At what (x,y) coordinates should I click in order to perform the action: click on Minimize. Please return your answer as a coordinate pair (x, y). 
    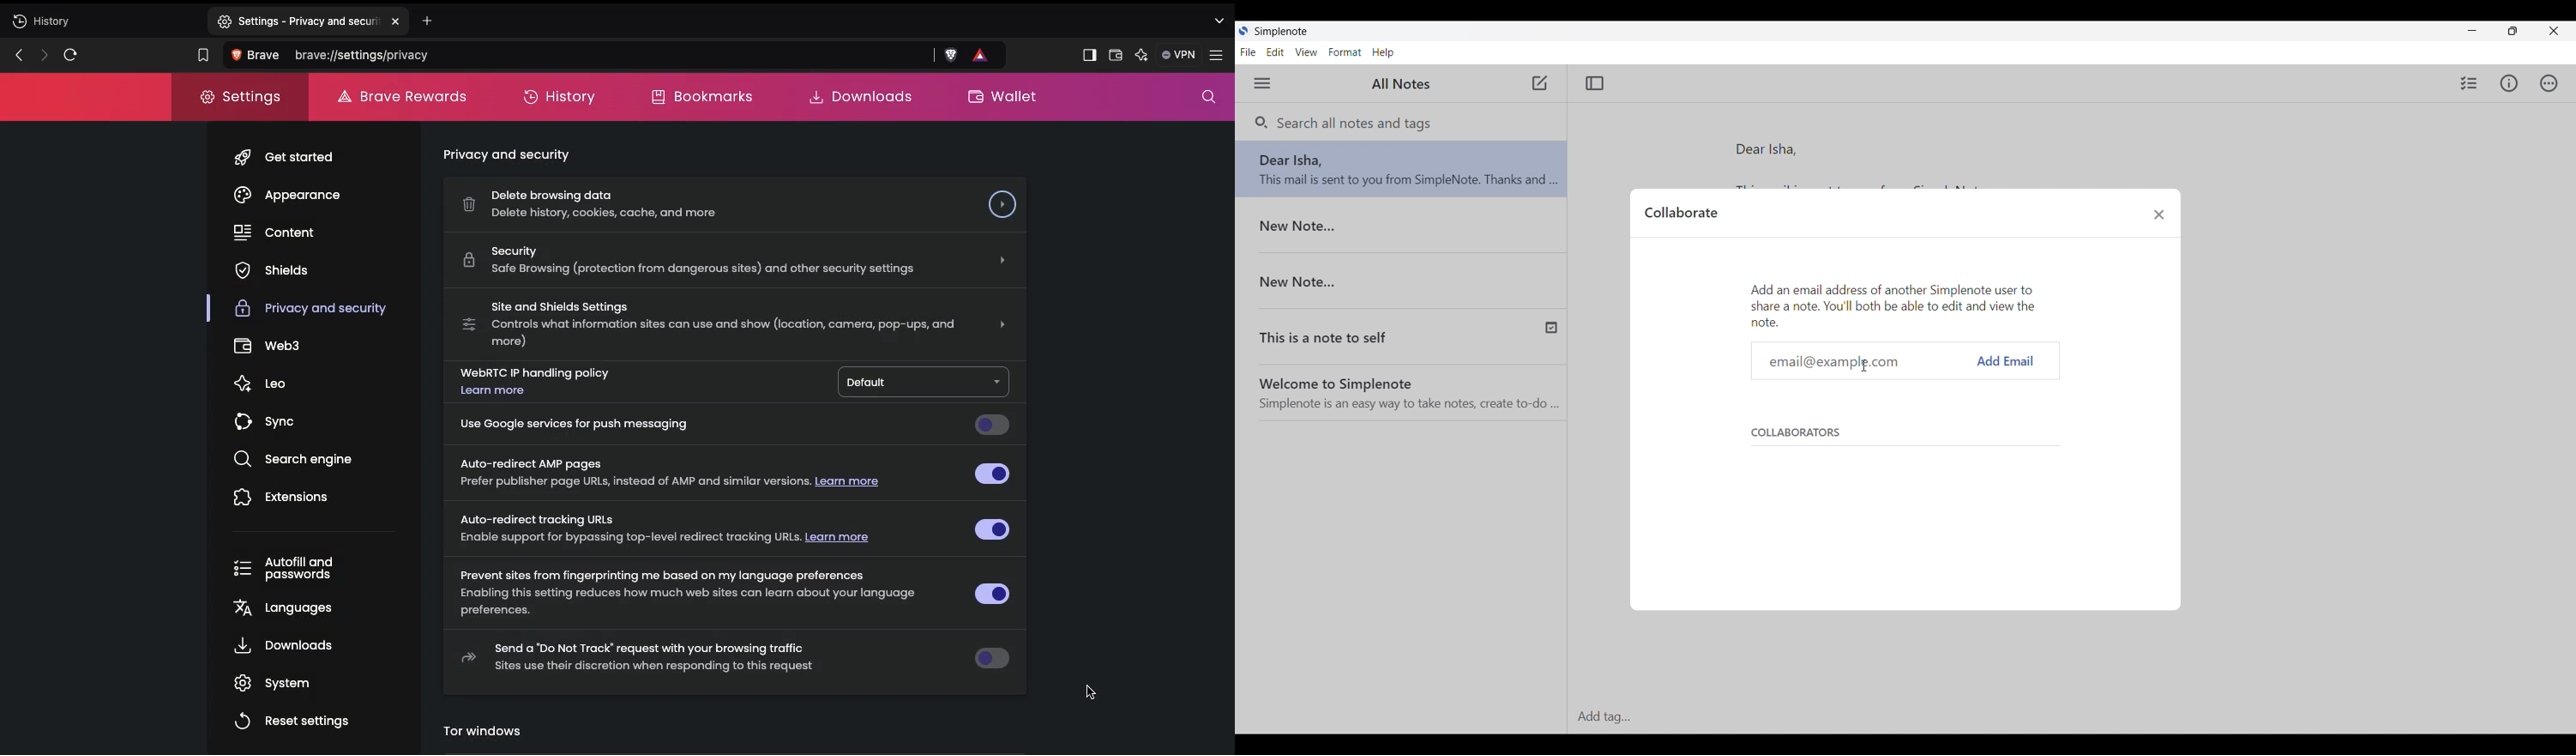
    Looking at the image, I should click on (2473, 31).